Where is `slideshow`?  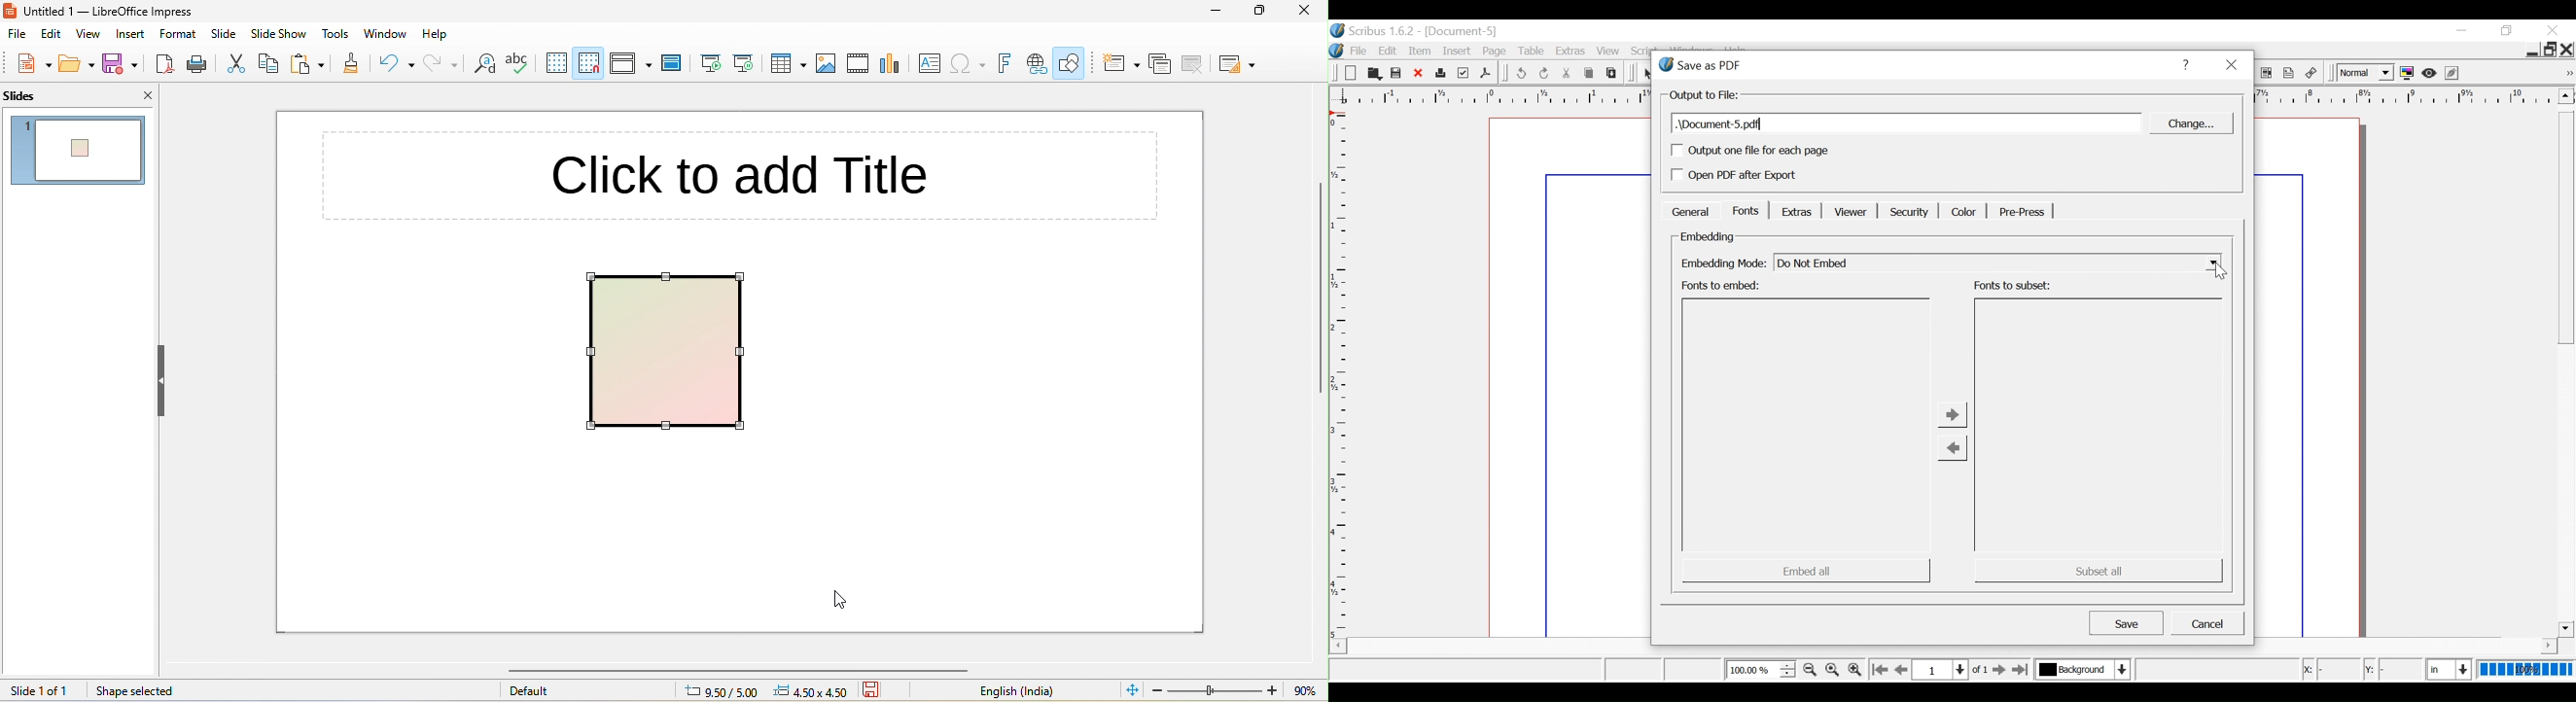
slideshow is located at coordinates (279, 33).